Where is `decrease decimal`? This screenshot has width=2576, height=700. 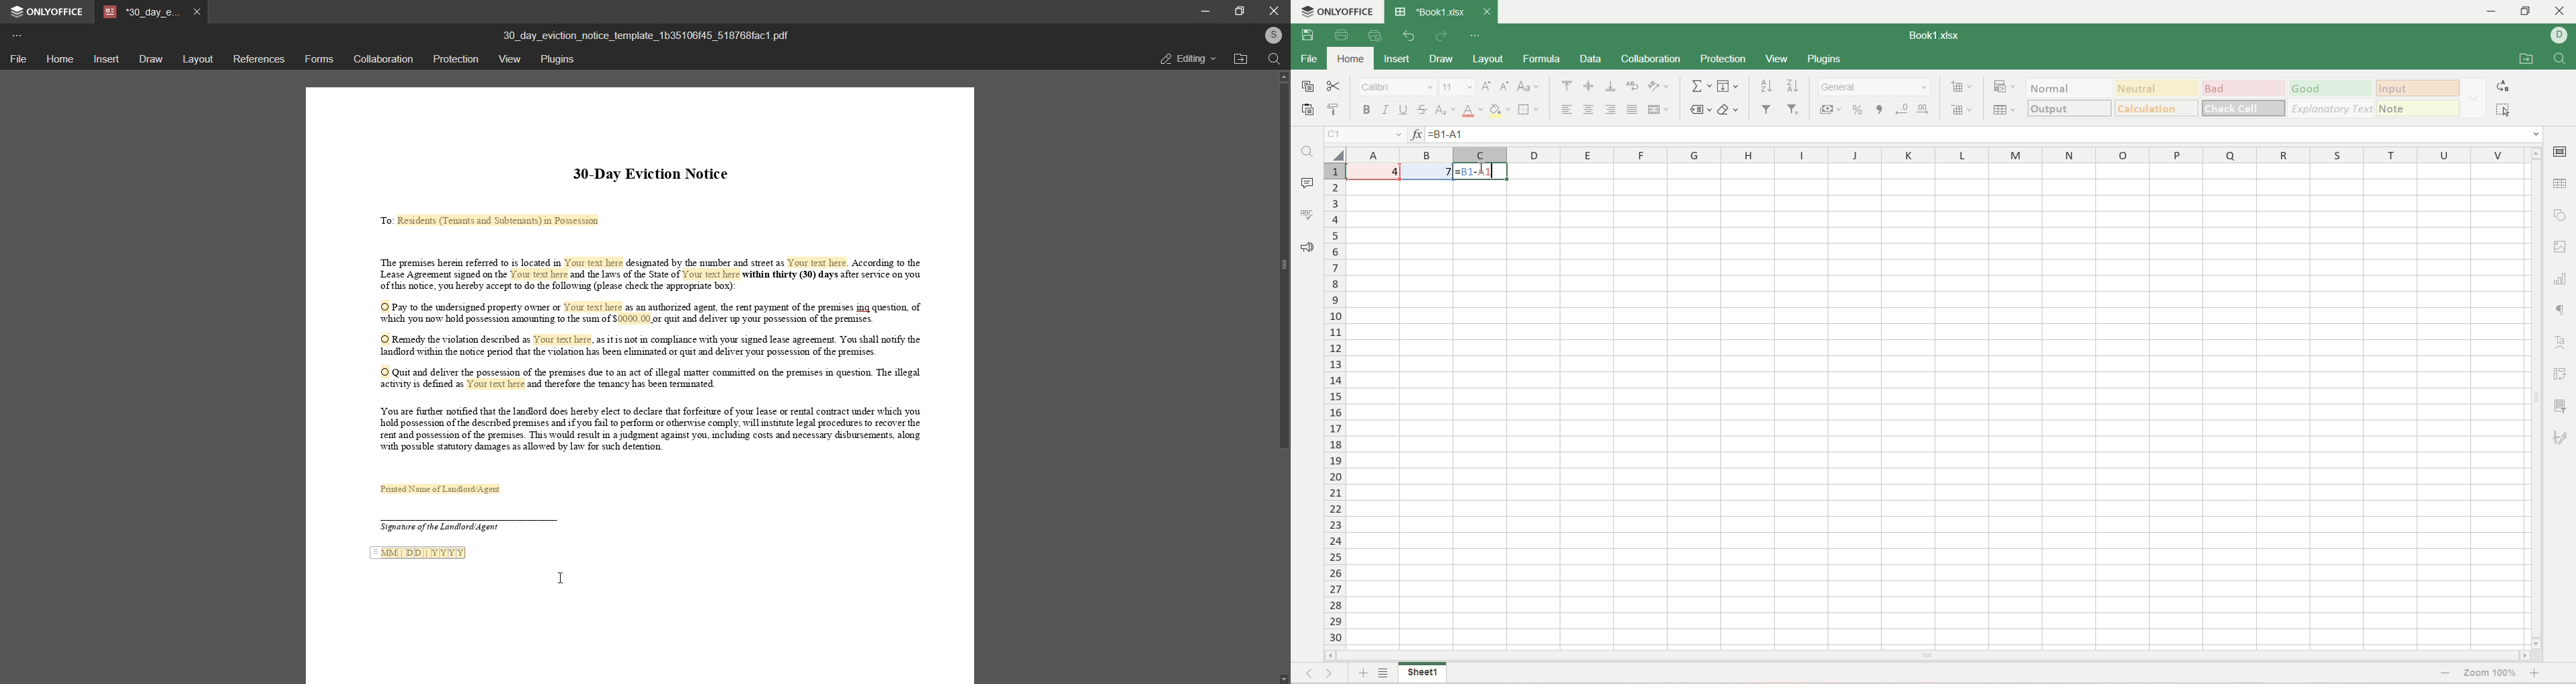 decrease decimal is located at coordinates (1903, 110).